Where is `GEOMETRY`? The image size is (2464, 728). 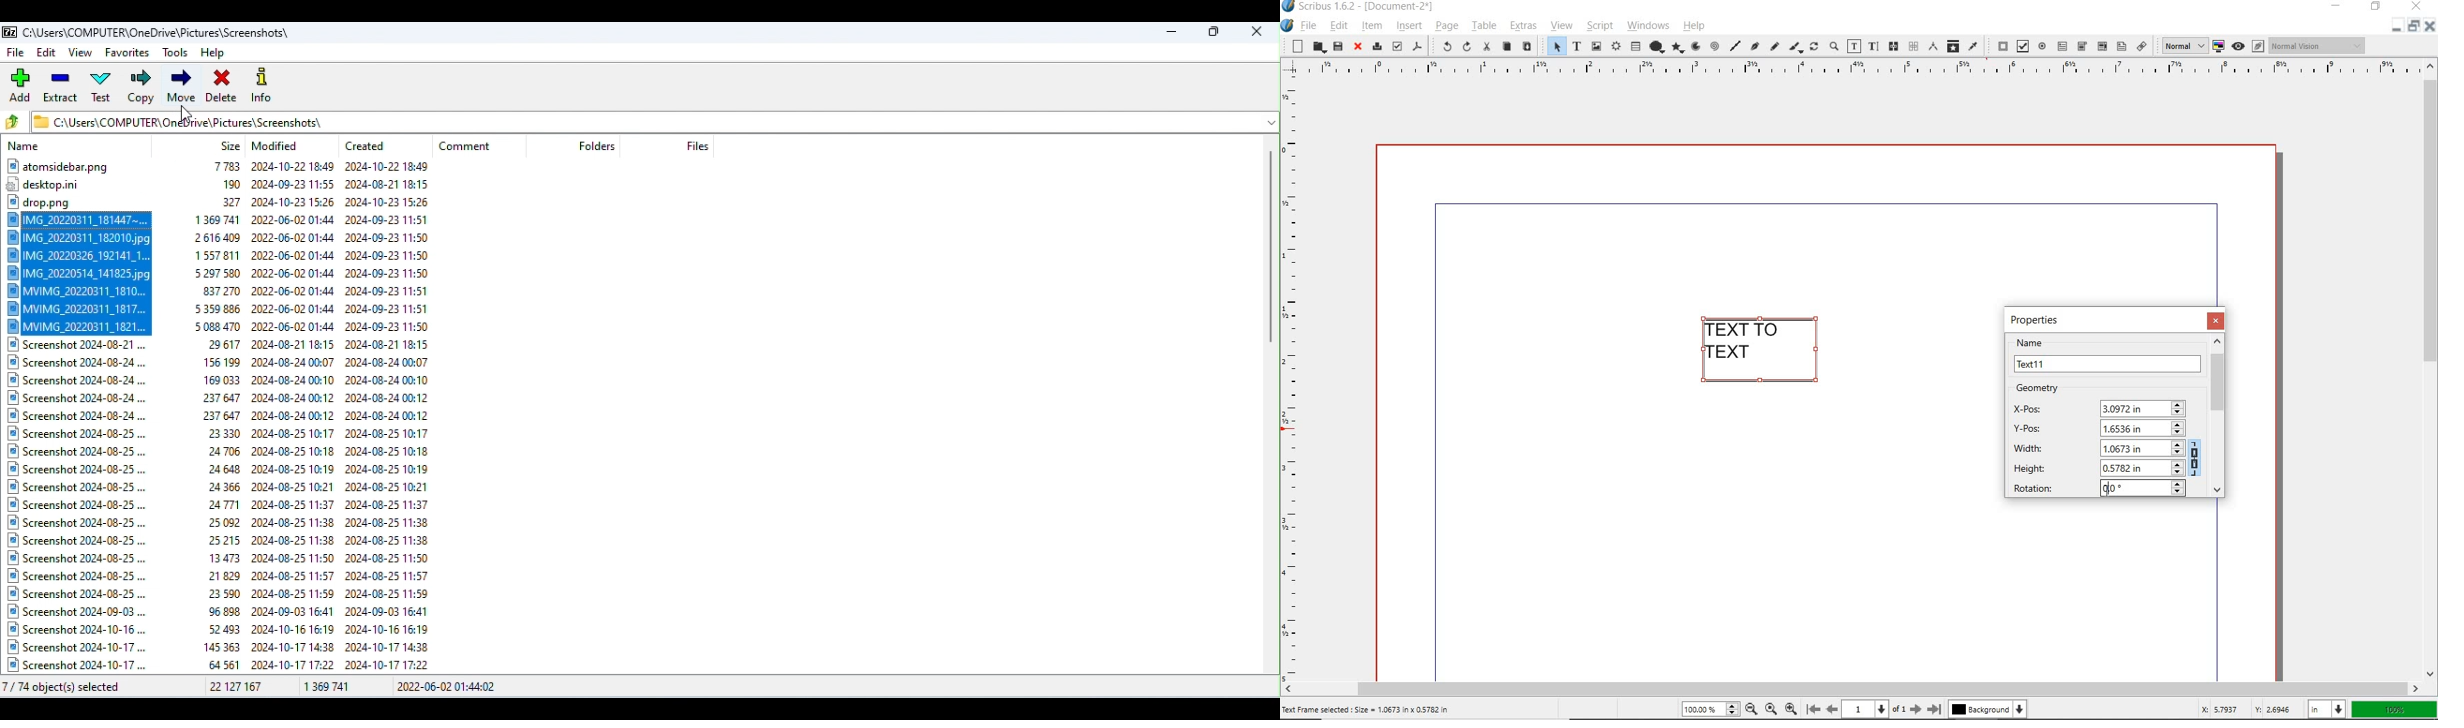
GEOMETRY is located at coordinates (2049, 388).